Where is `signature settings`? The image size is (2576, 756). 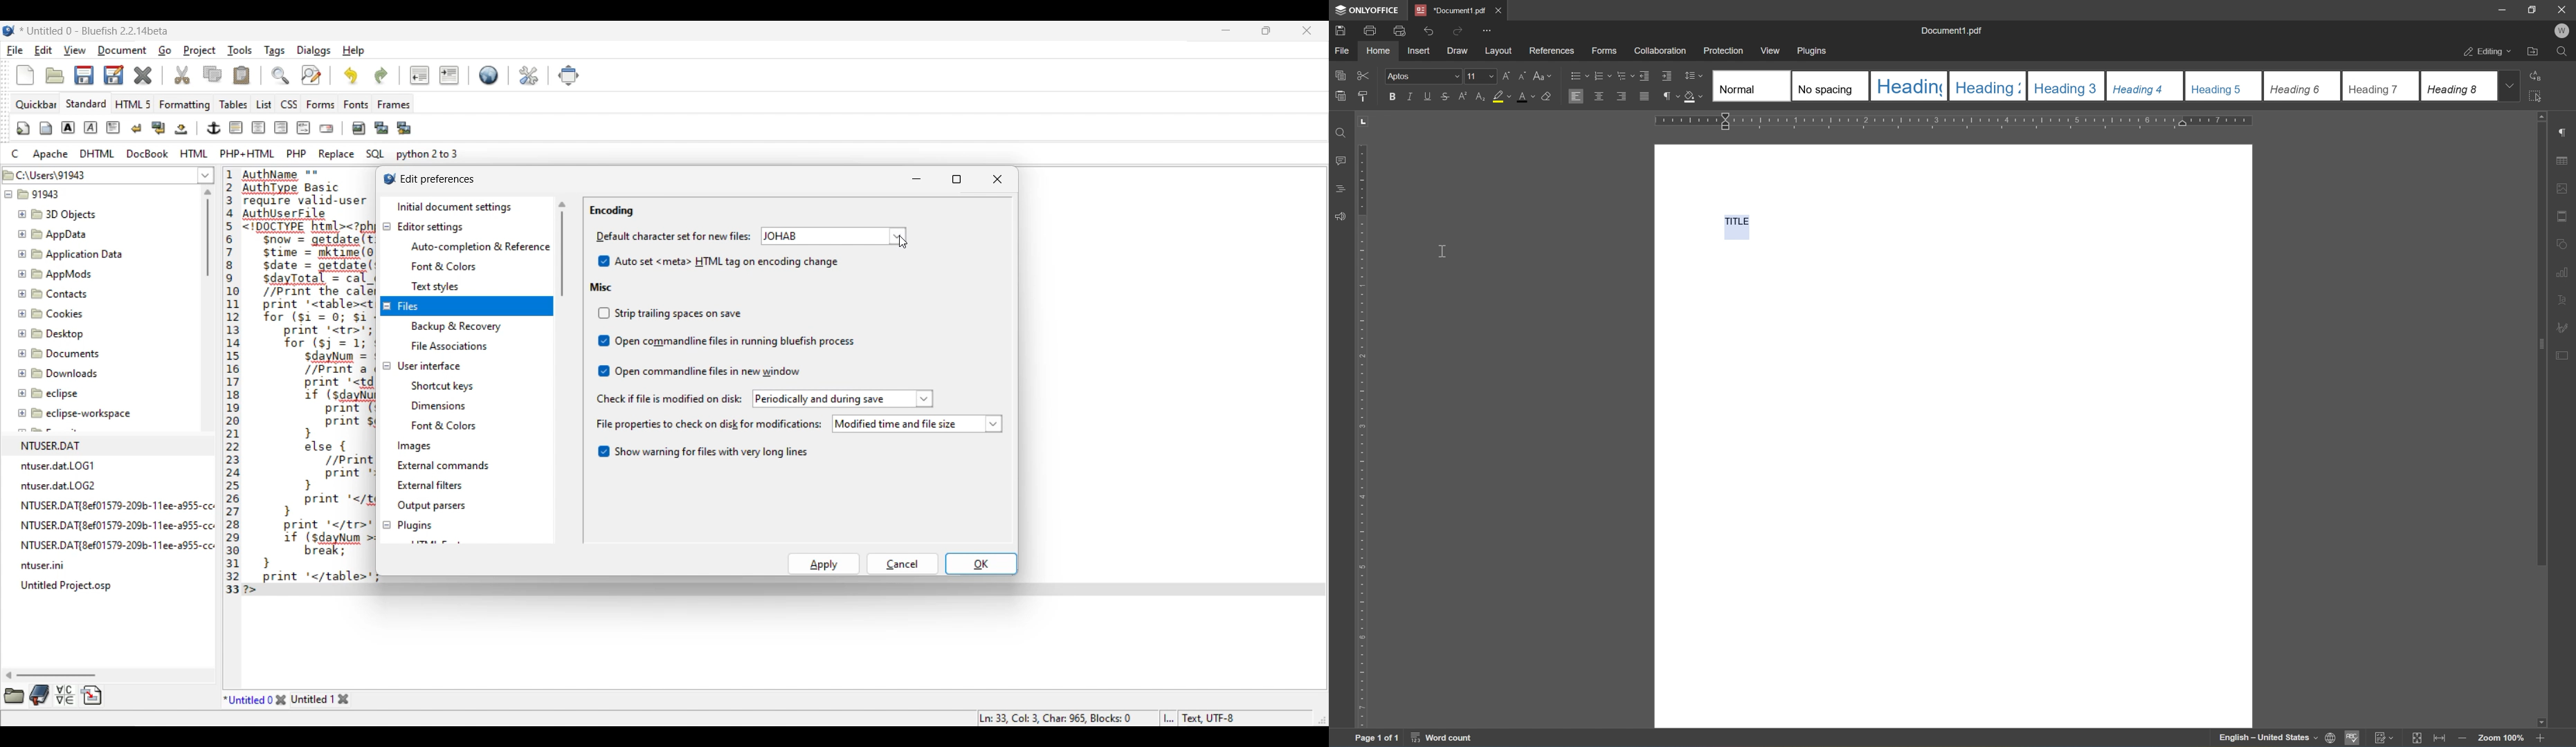 signature settings is located at coordinates (2563, 327).